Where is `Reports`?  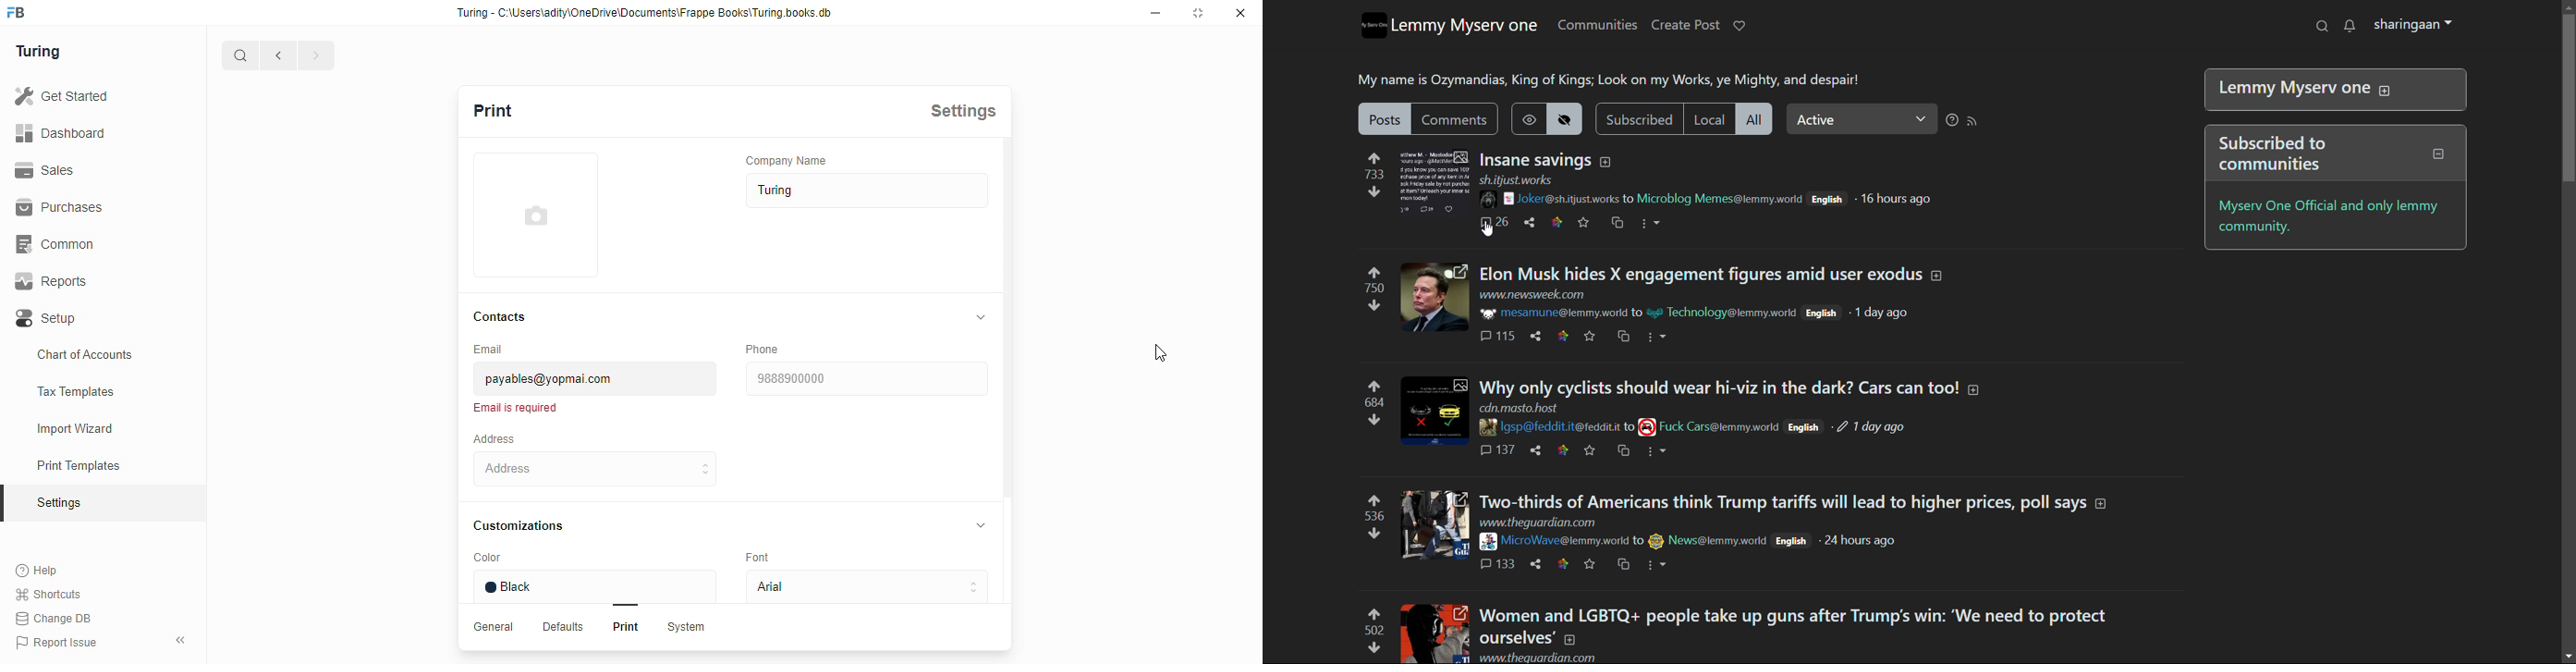 Reports is located at coordinates (58, 282).